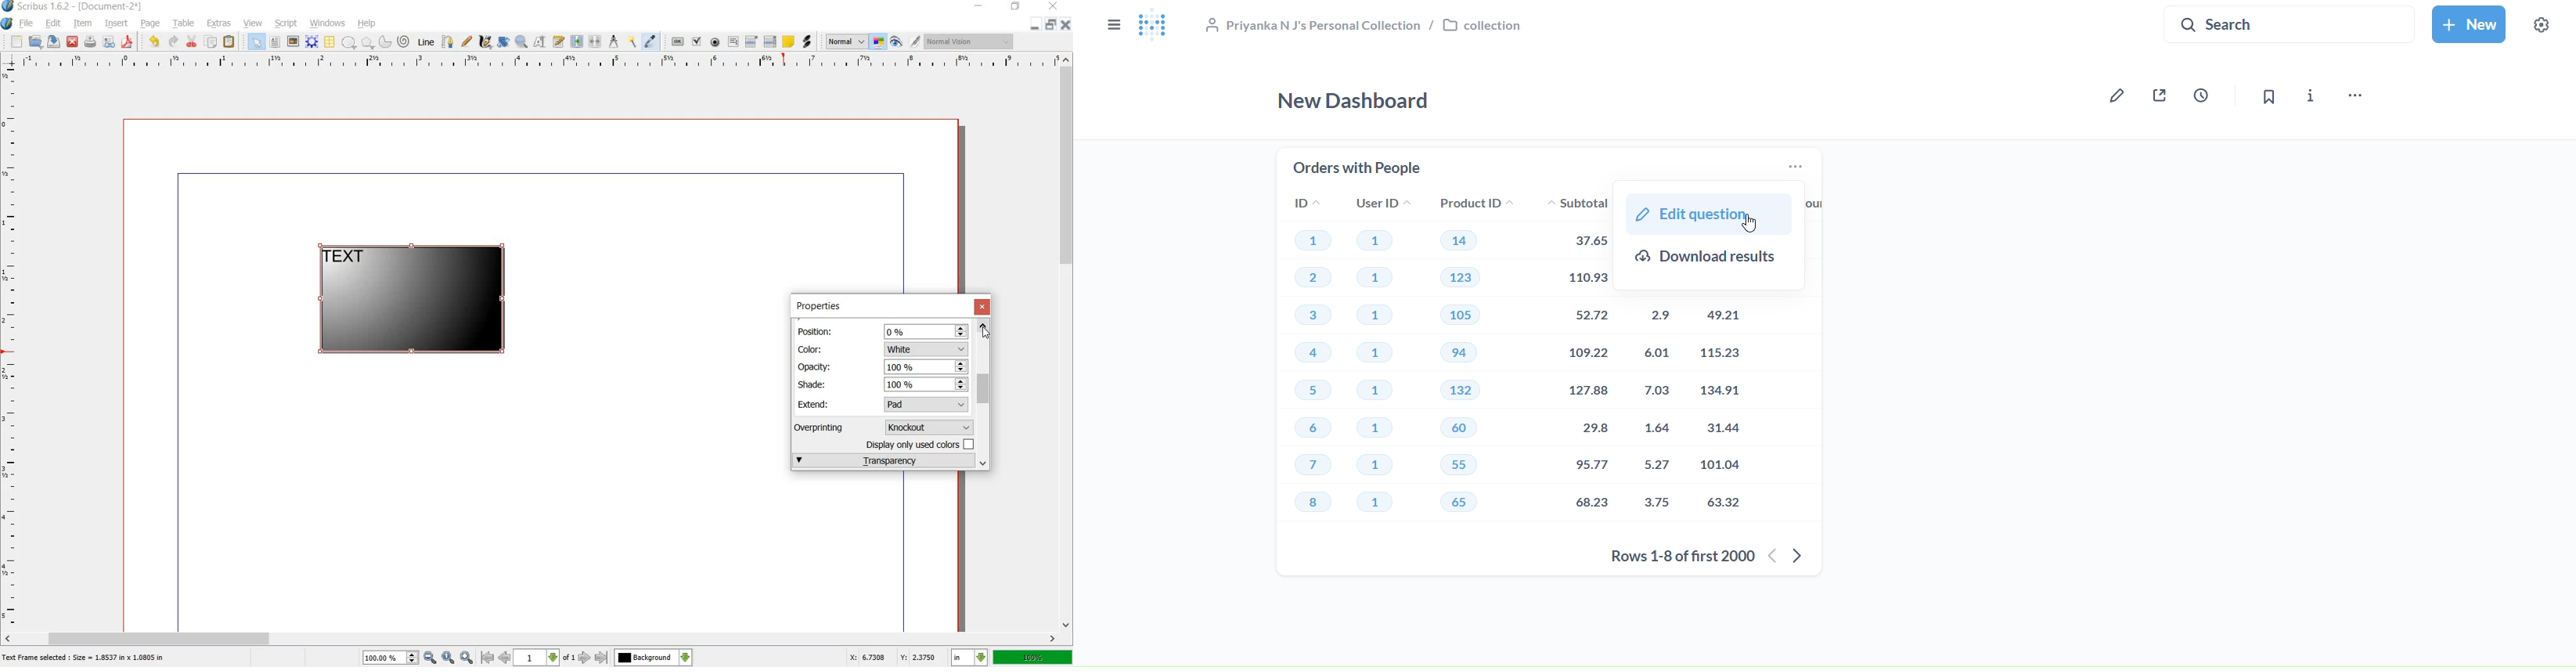  Describe the element at coordinates (986, 333) in the screenshot. I see `cursor` at that location.